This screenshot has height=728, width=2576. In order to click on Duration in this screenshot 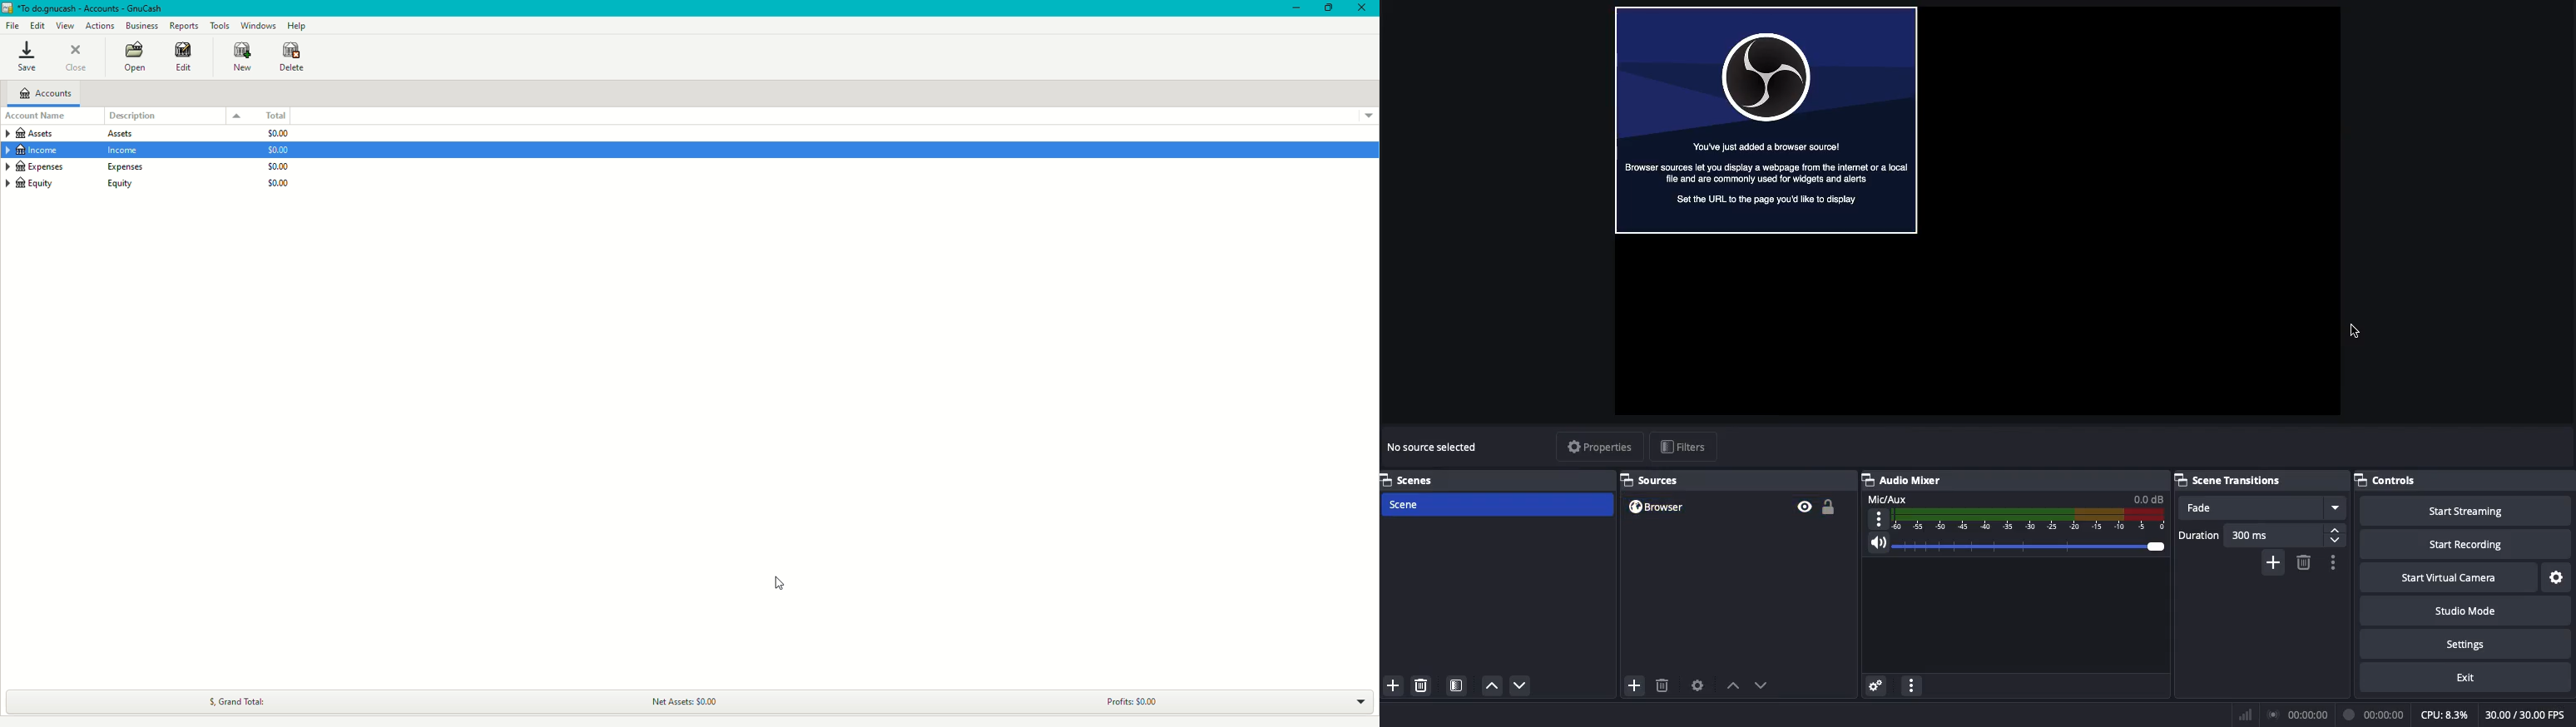, I will do `click(2257, 535)`.